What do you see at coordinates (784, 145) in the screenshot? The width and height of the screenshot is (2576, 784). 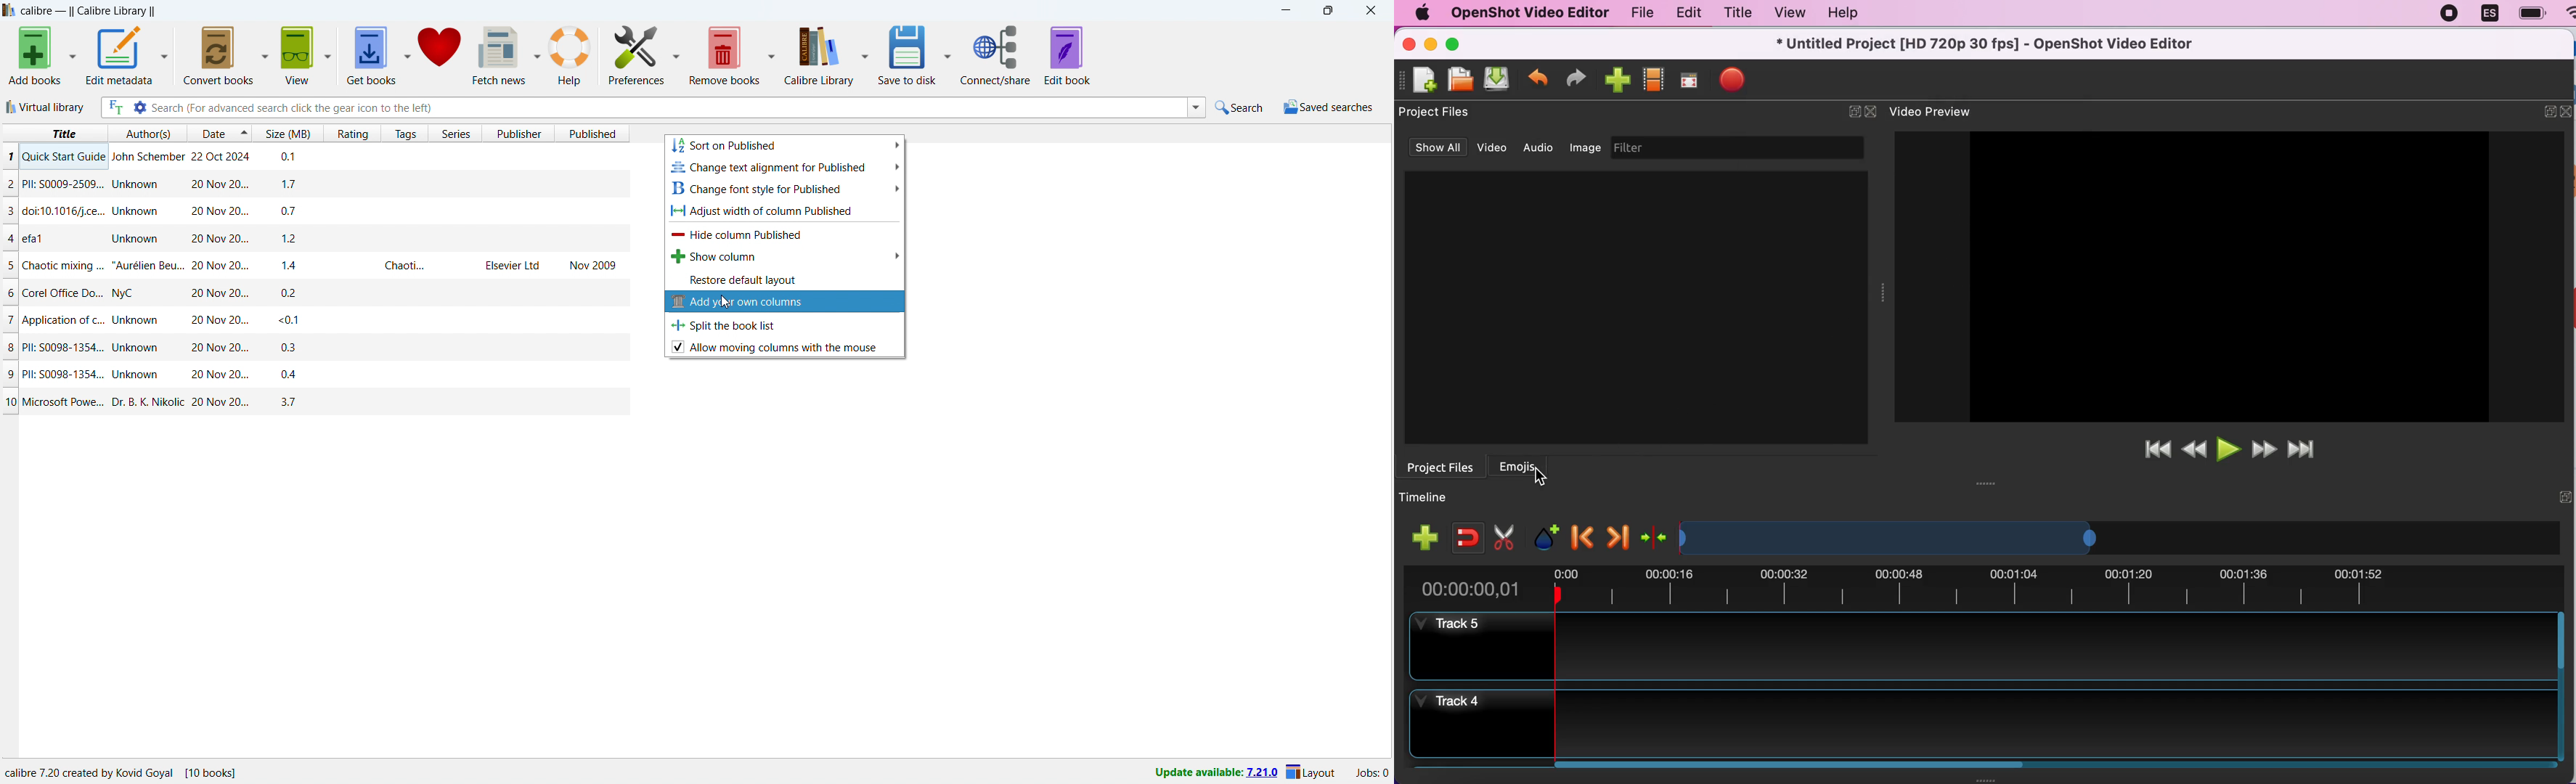 I see `sort on published` at bounding box center [784, 145].